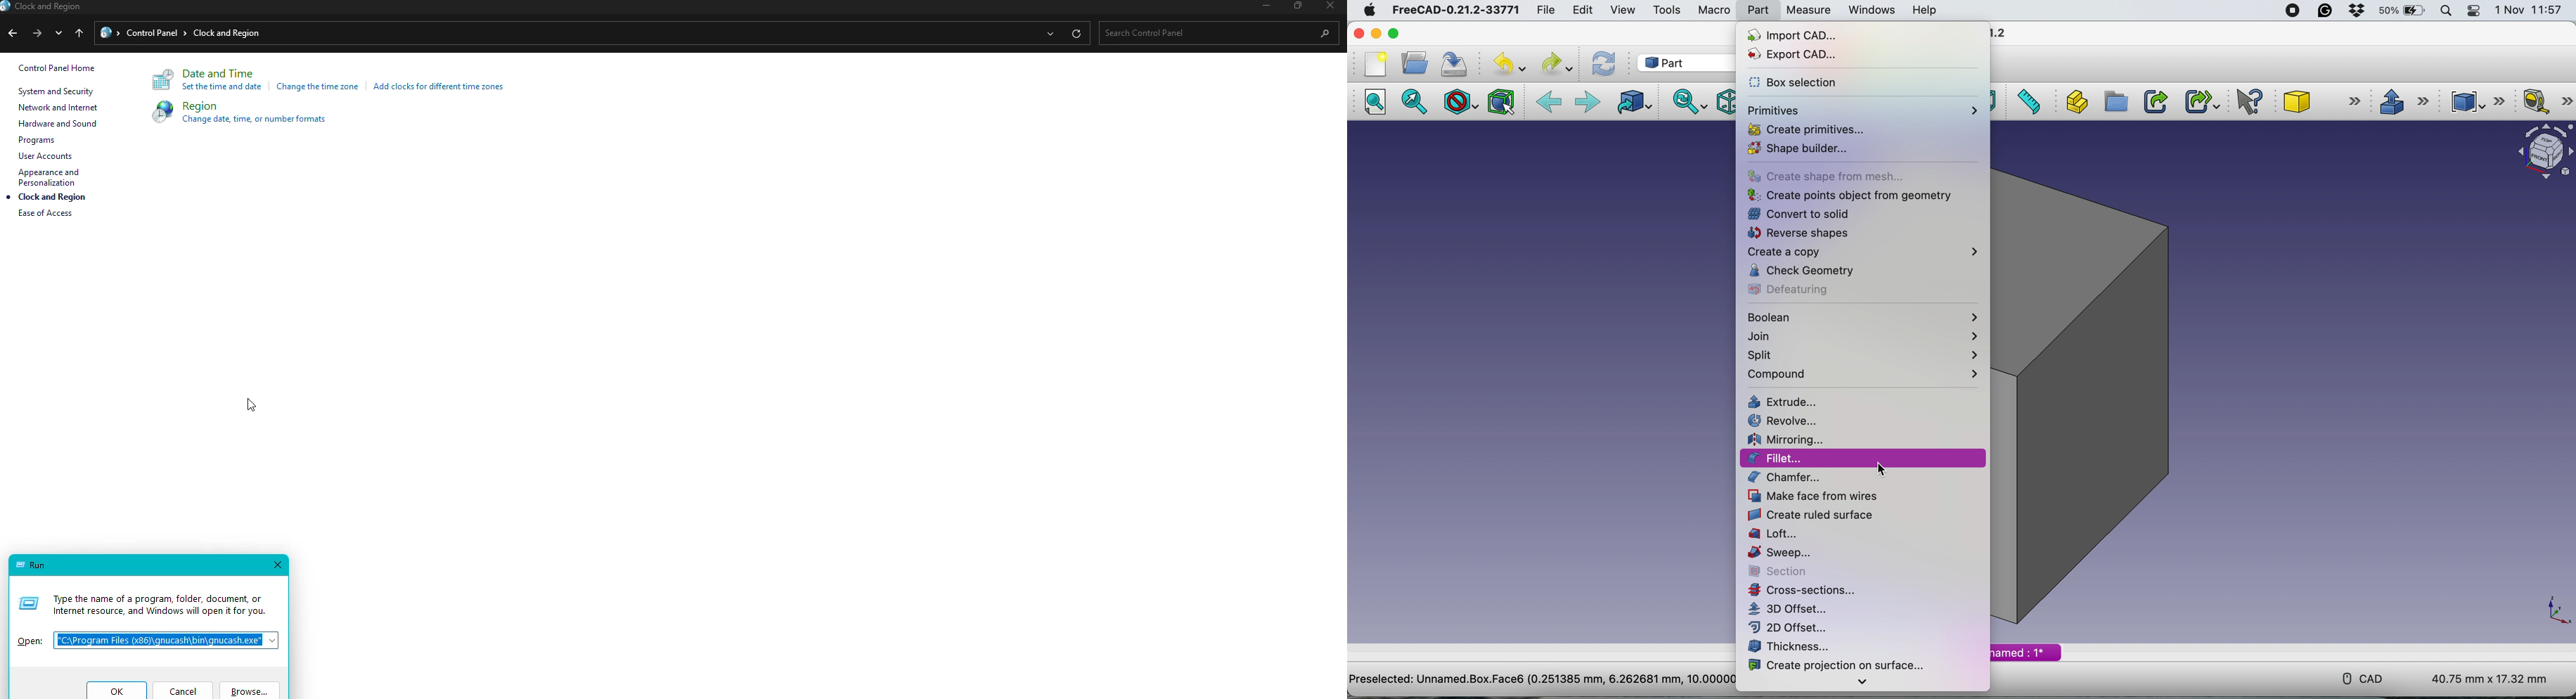 This screenshot has width=2576, height=700. Describe the element at coordinates (2203, 101) in the screenshot. I see `make sub link` at that location.